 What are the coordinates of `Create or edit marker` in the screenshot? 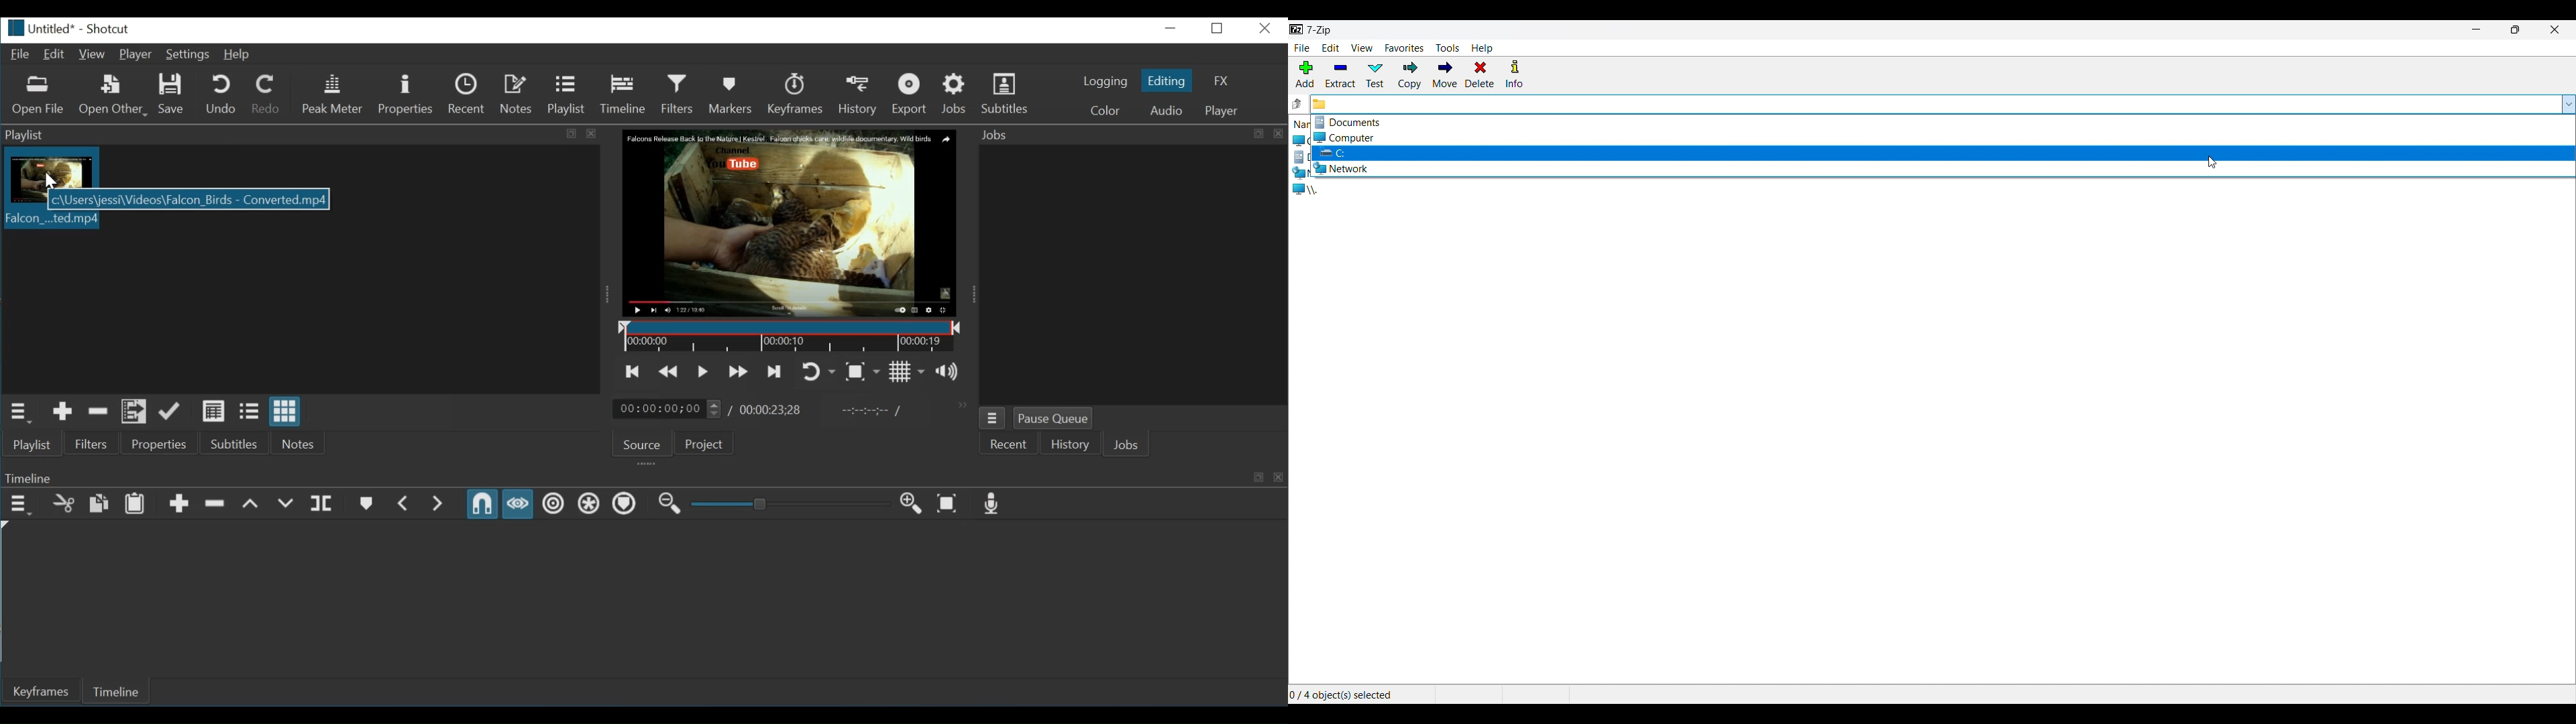 It's located at (365, 503).